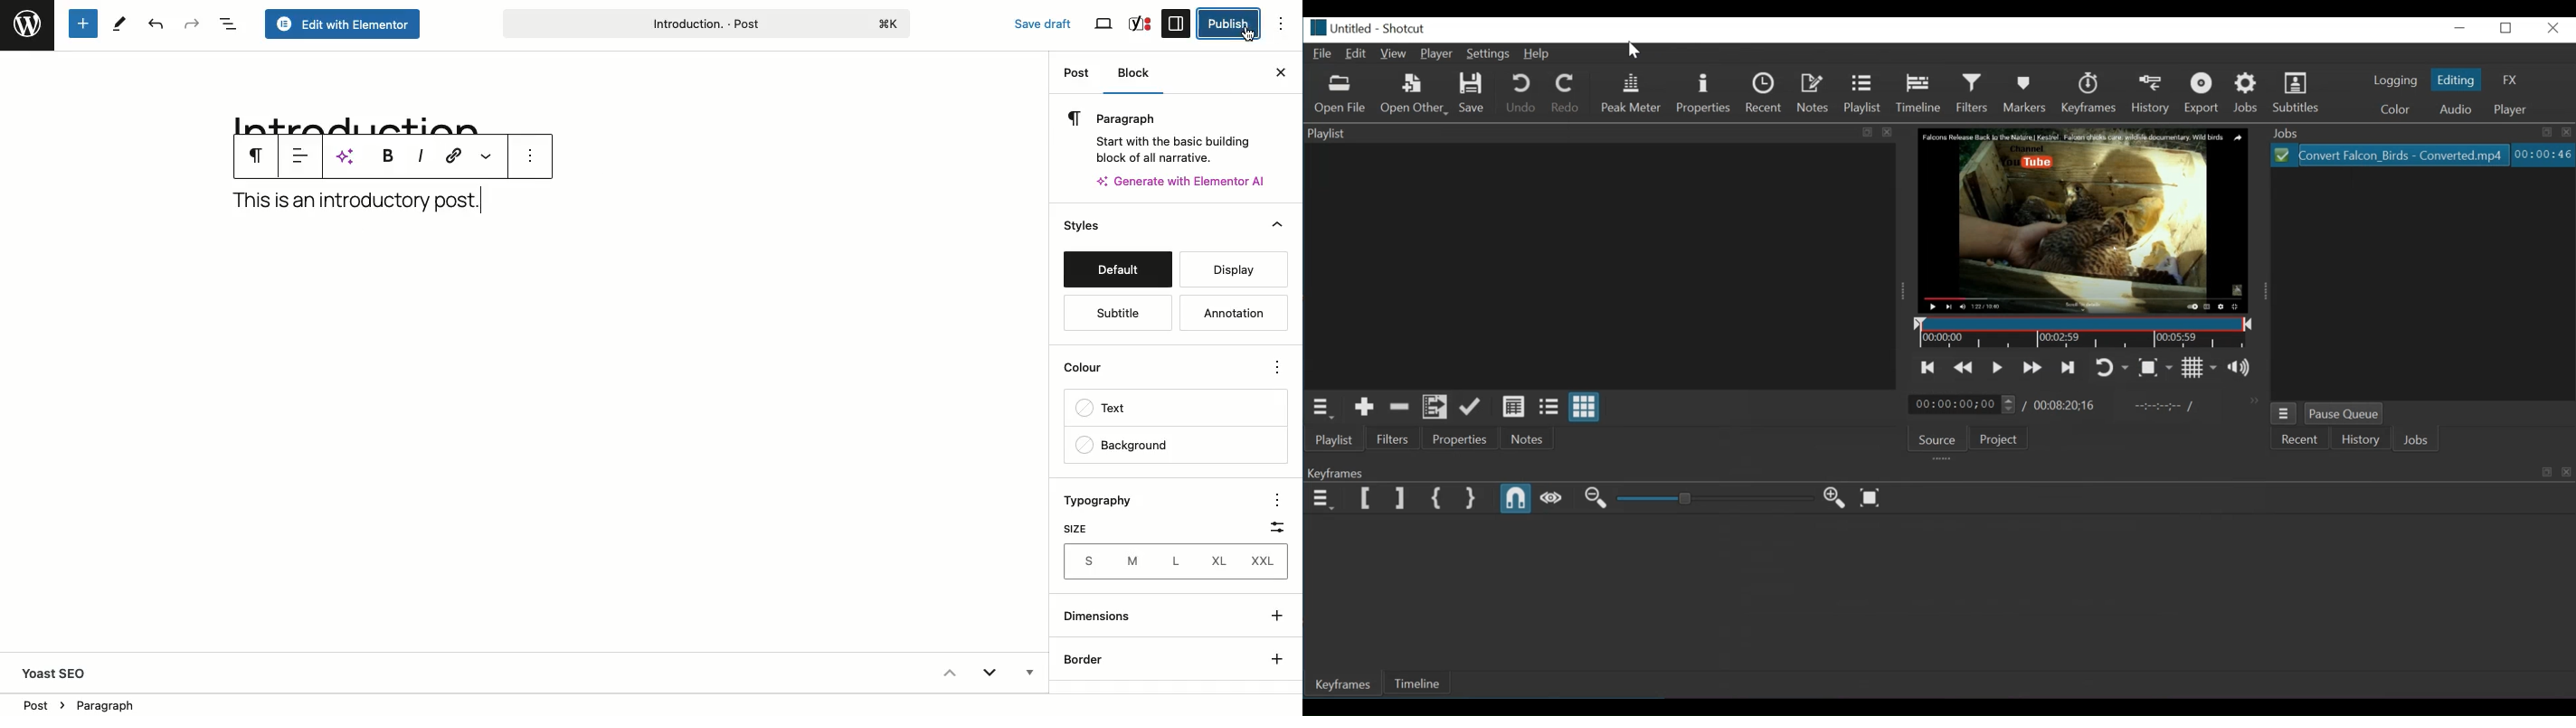 Image resolution: width=2576 pixels, height=728 pixels. I want to click on Player, so click(1437, 55).